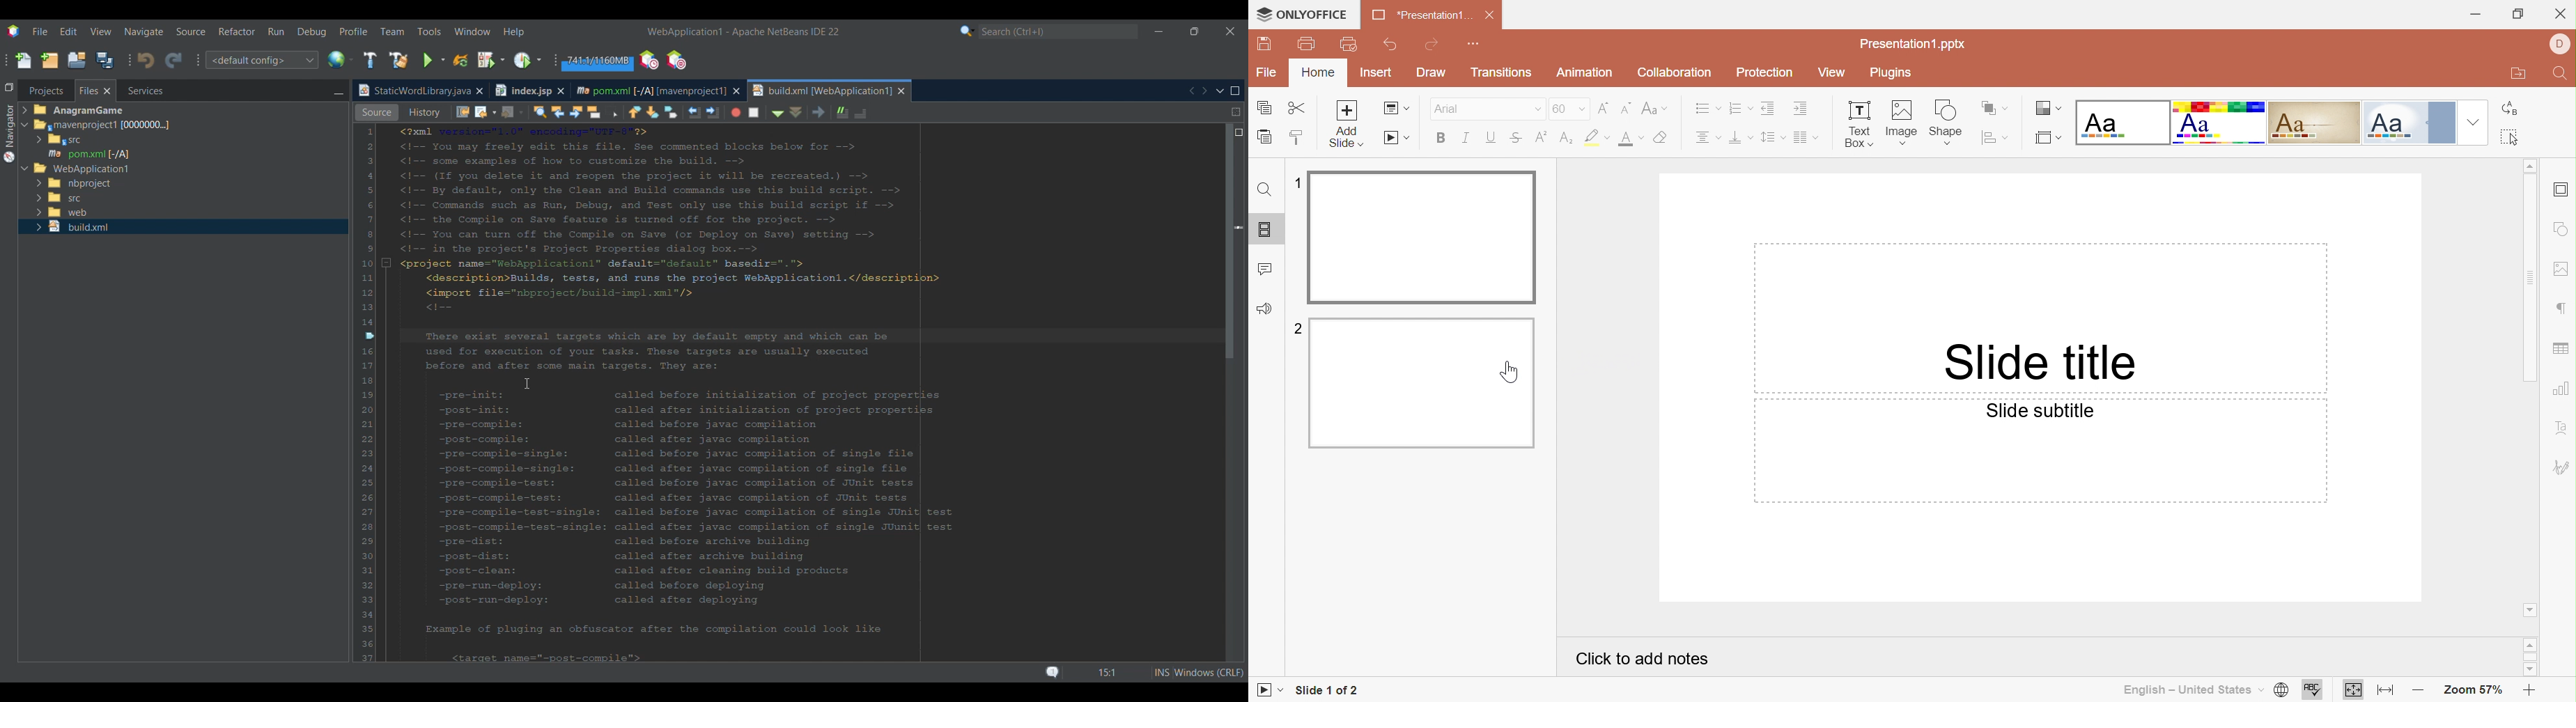  Describe the element at coordinates (2563, 388) in the screenshot. I see `Chart settings` at that location.